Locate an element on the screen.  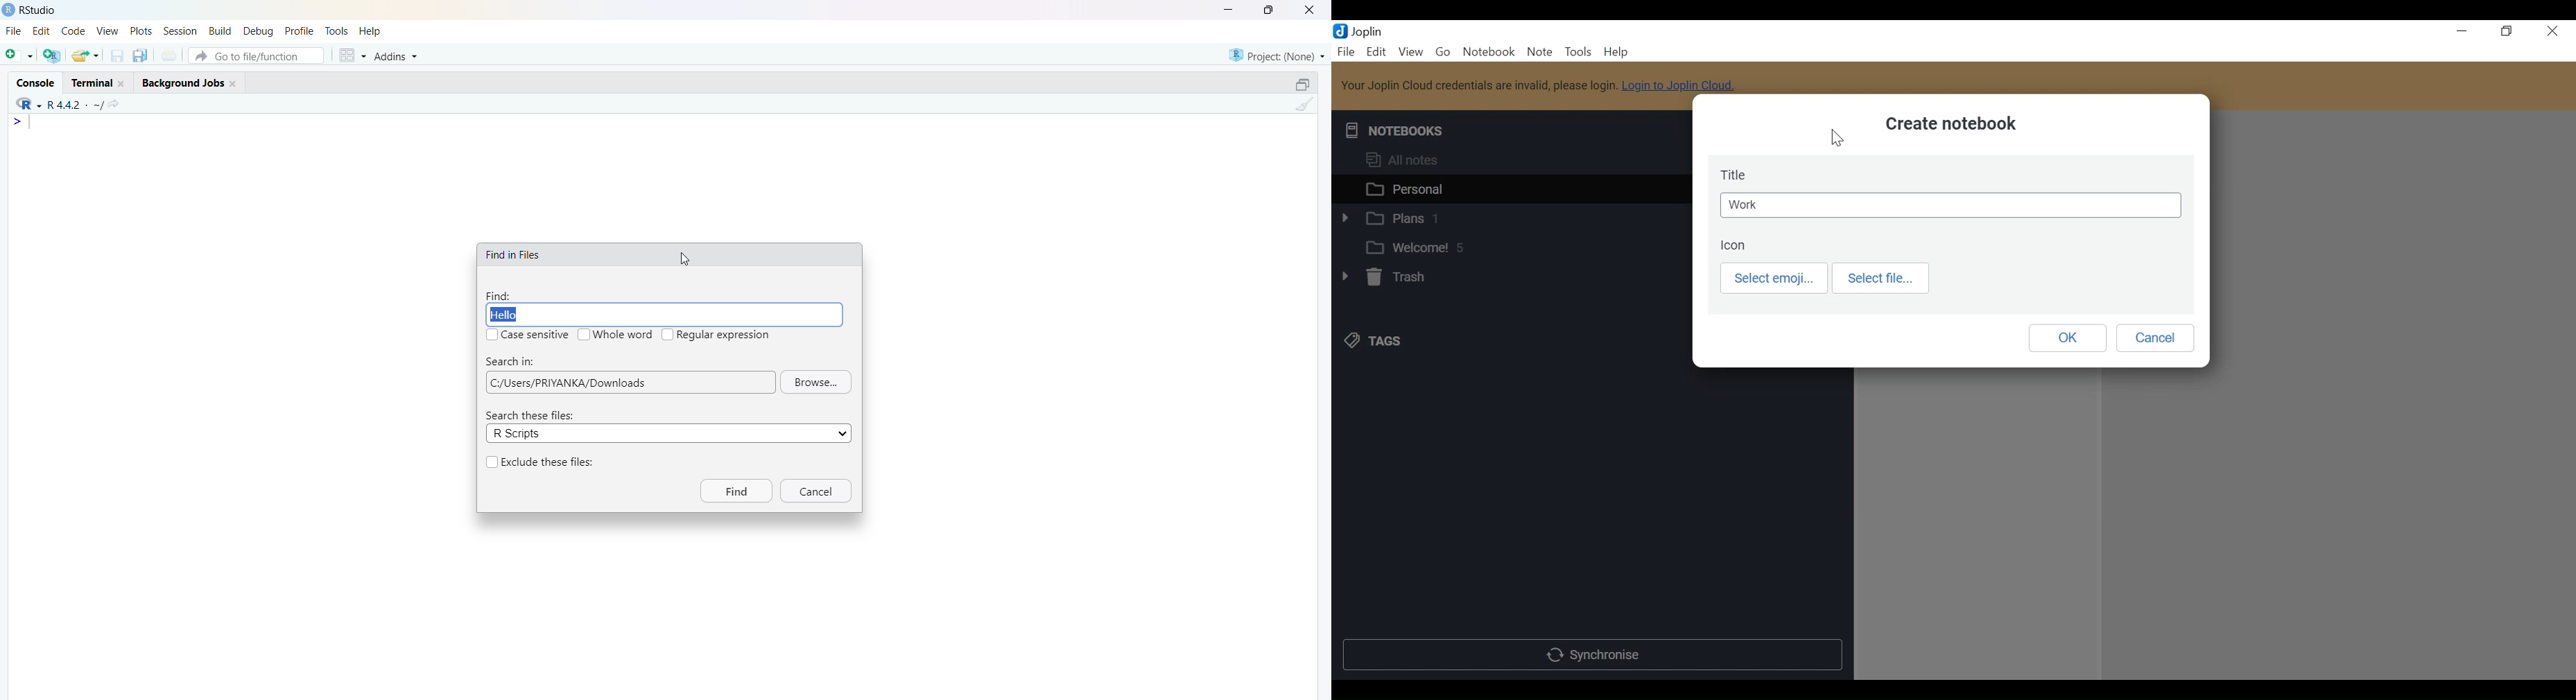
Your Joplin cloud credentials are invalid, please login. is located at coordinates (1480, 85).